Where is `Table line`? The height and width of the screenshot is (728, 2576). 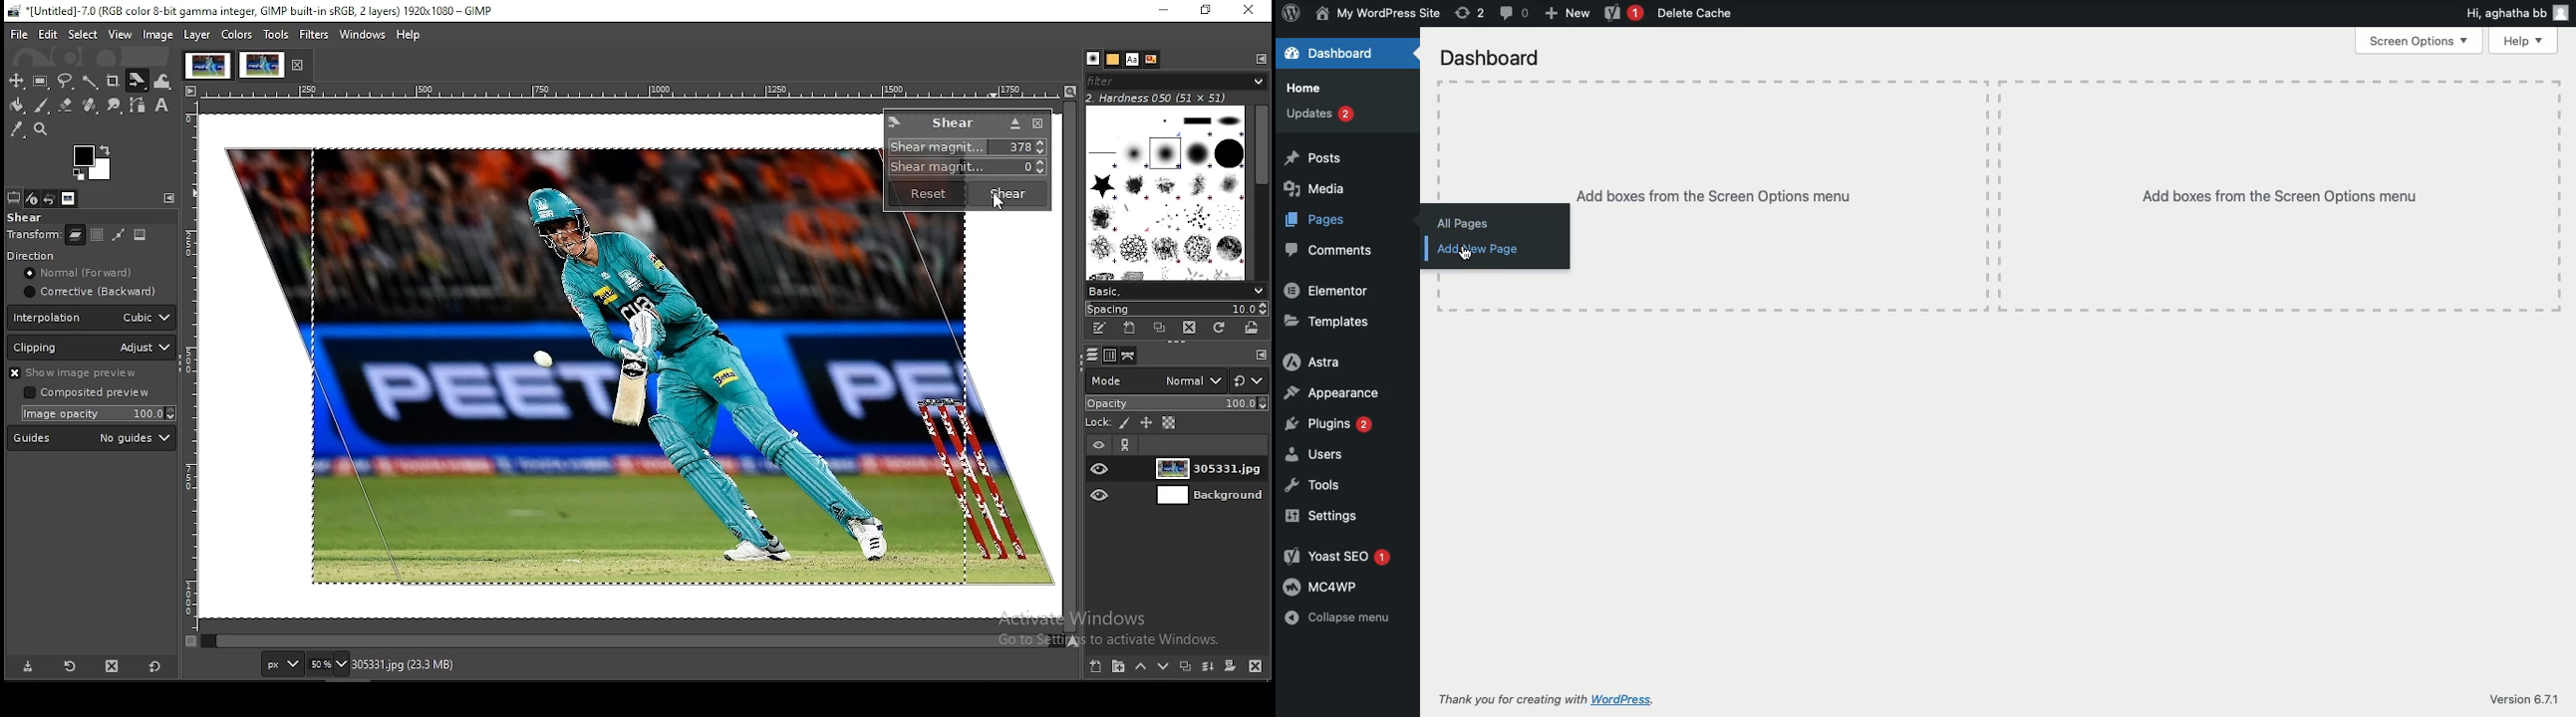 Table line is located at coordinates (2000, 82).